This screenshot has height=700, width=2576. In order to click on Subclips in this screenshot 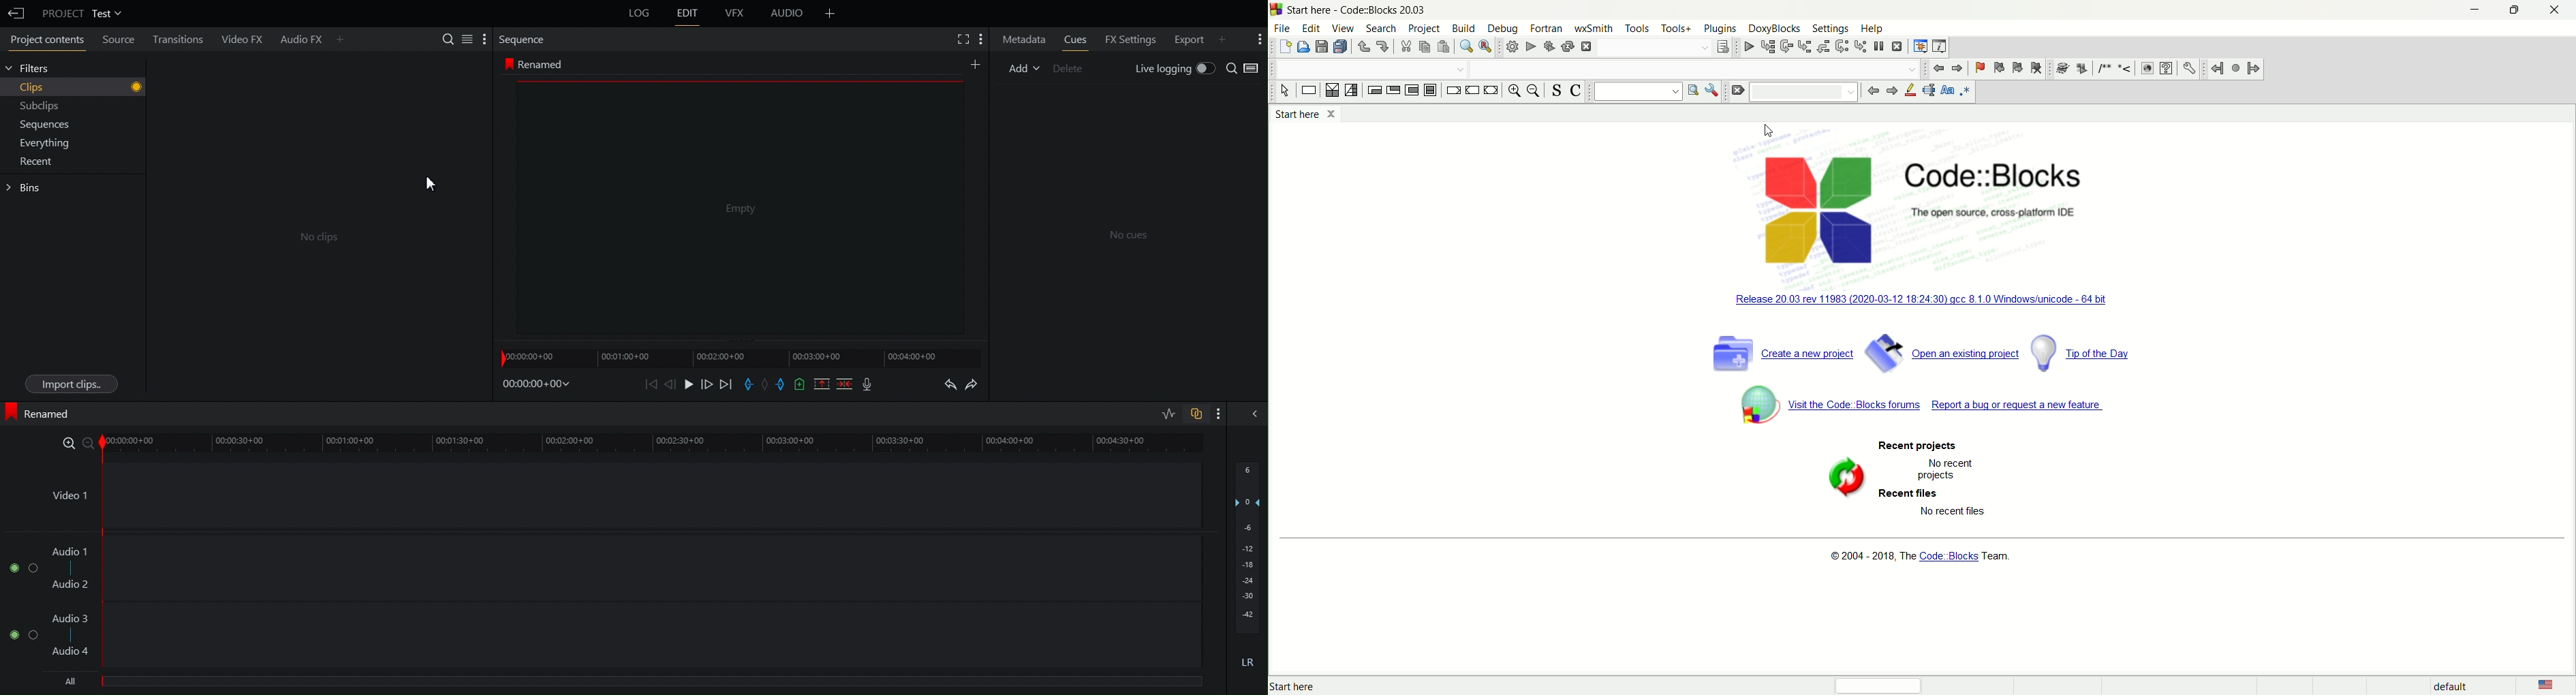, I will do `click(36, 105)`.